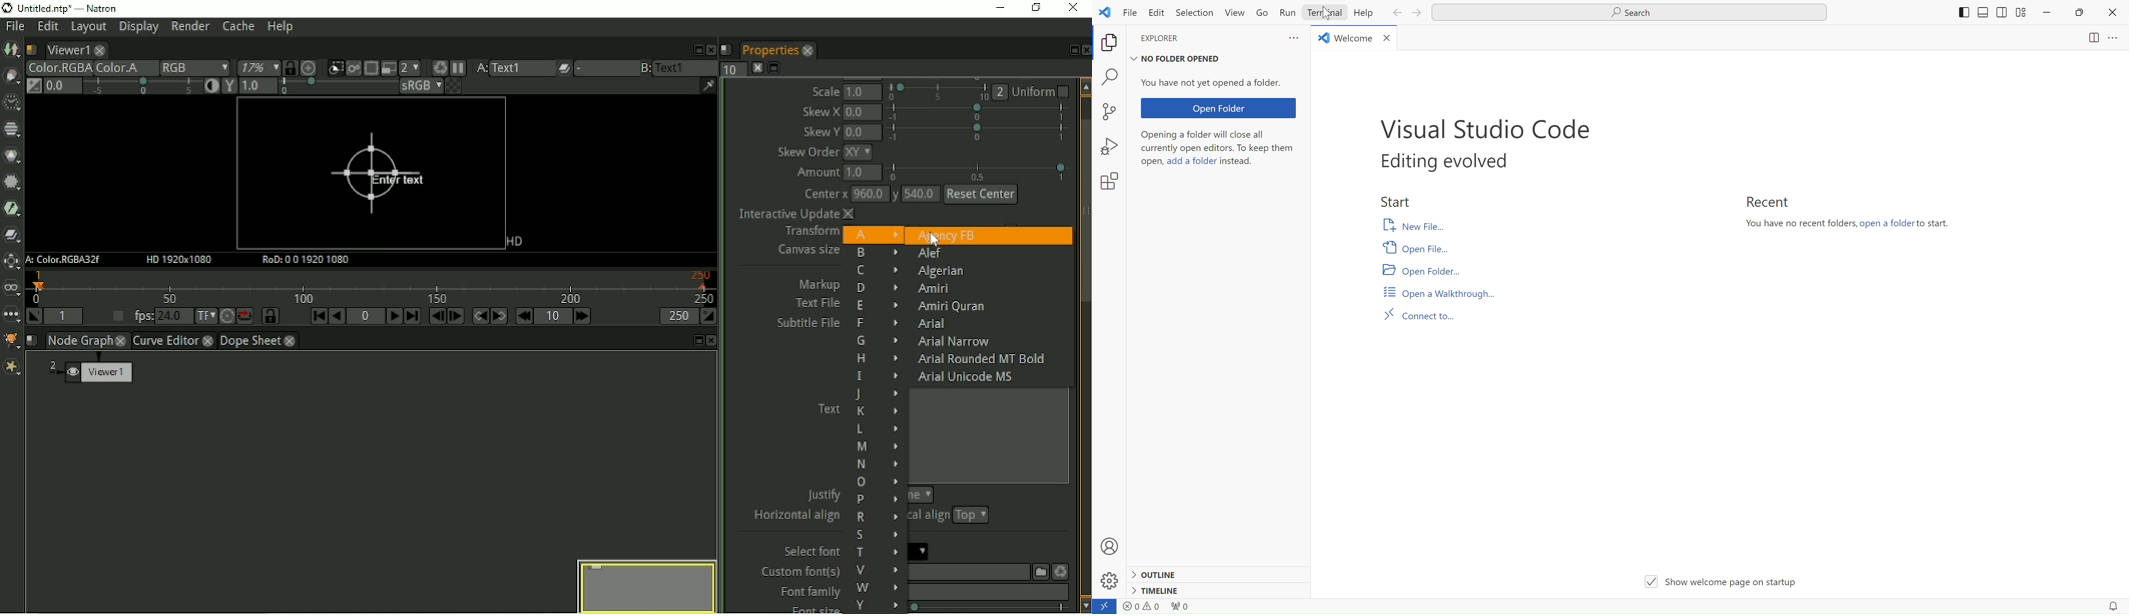 Image resolution: width=2156 pixels, height=616 pixels. What do you see at coordinates (1420, 270) in the screenshot?
I see `Open folder` at bounding box center [1420, 270].